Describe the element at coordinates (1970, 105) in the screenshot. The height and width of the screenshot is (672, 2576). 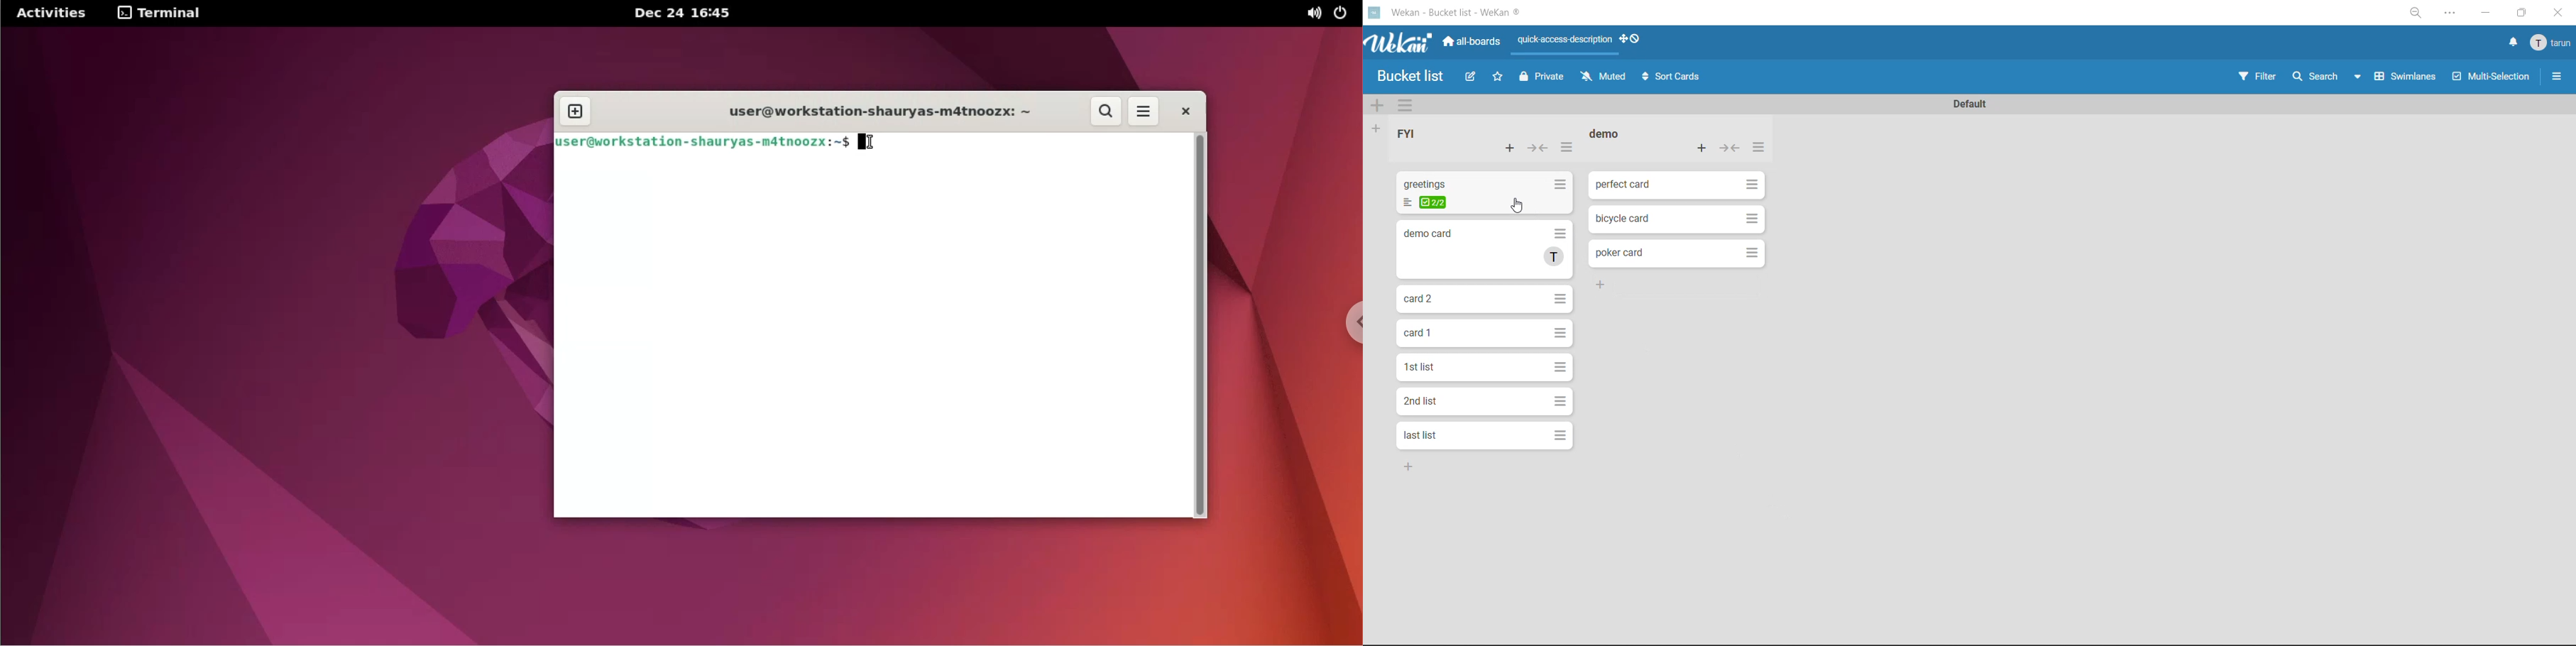
I see `swimlane title` at that location.